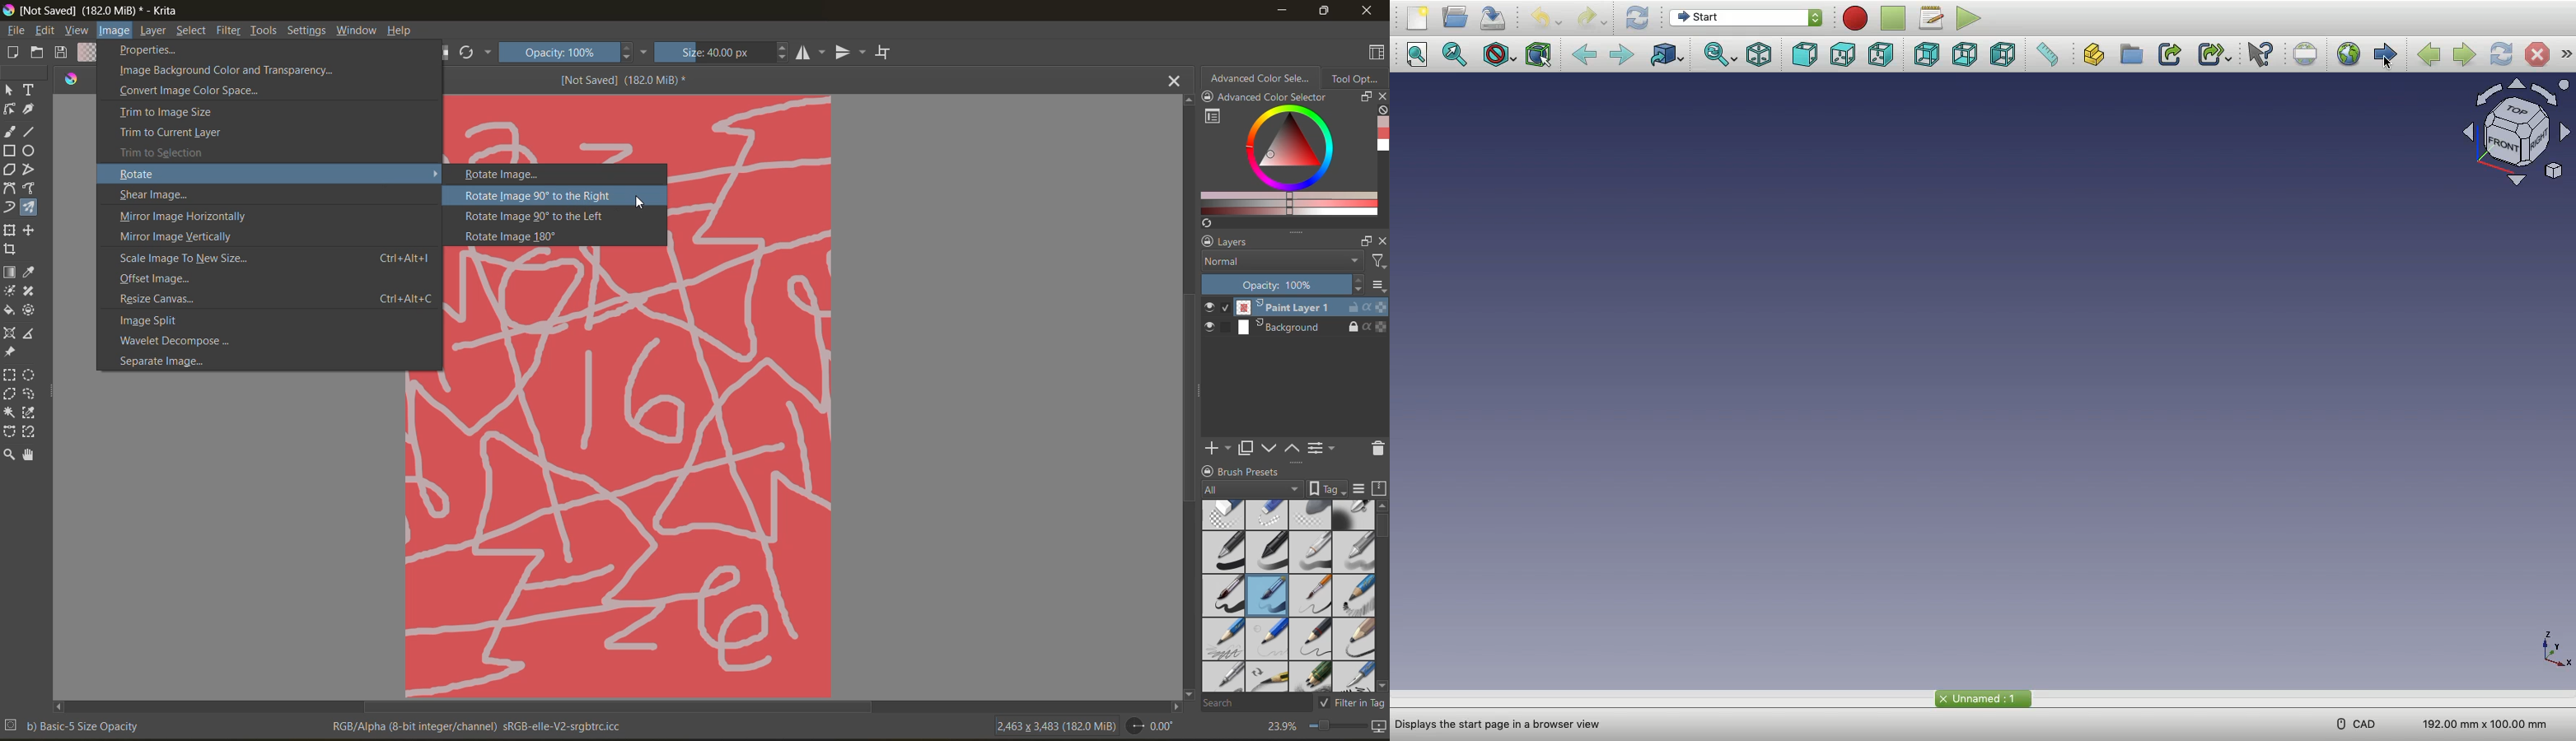 Image resolution: width=2576 pixels, height=756 pixels. What do you see at coordinates (577, 51) in the screenshot?
I see `opacity` at bounding box center [577, 51].